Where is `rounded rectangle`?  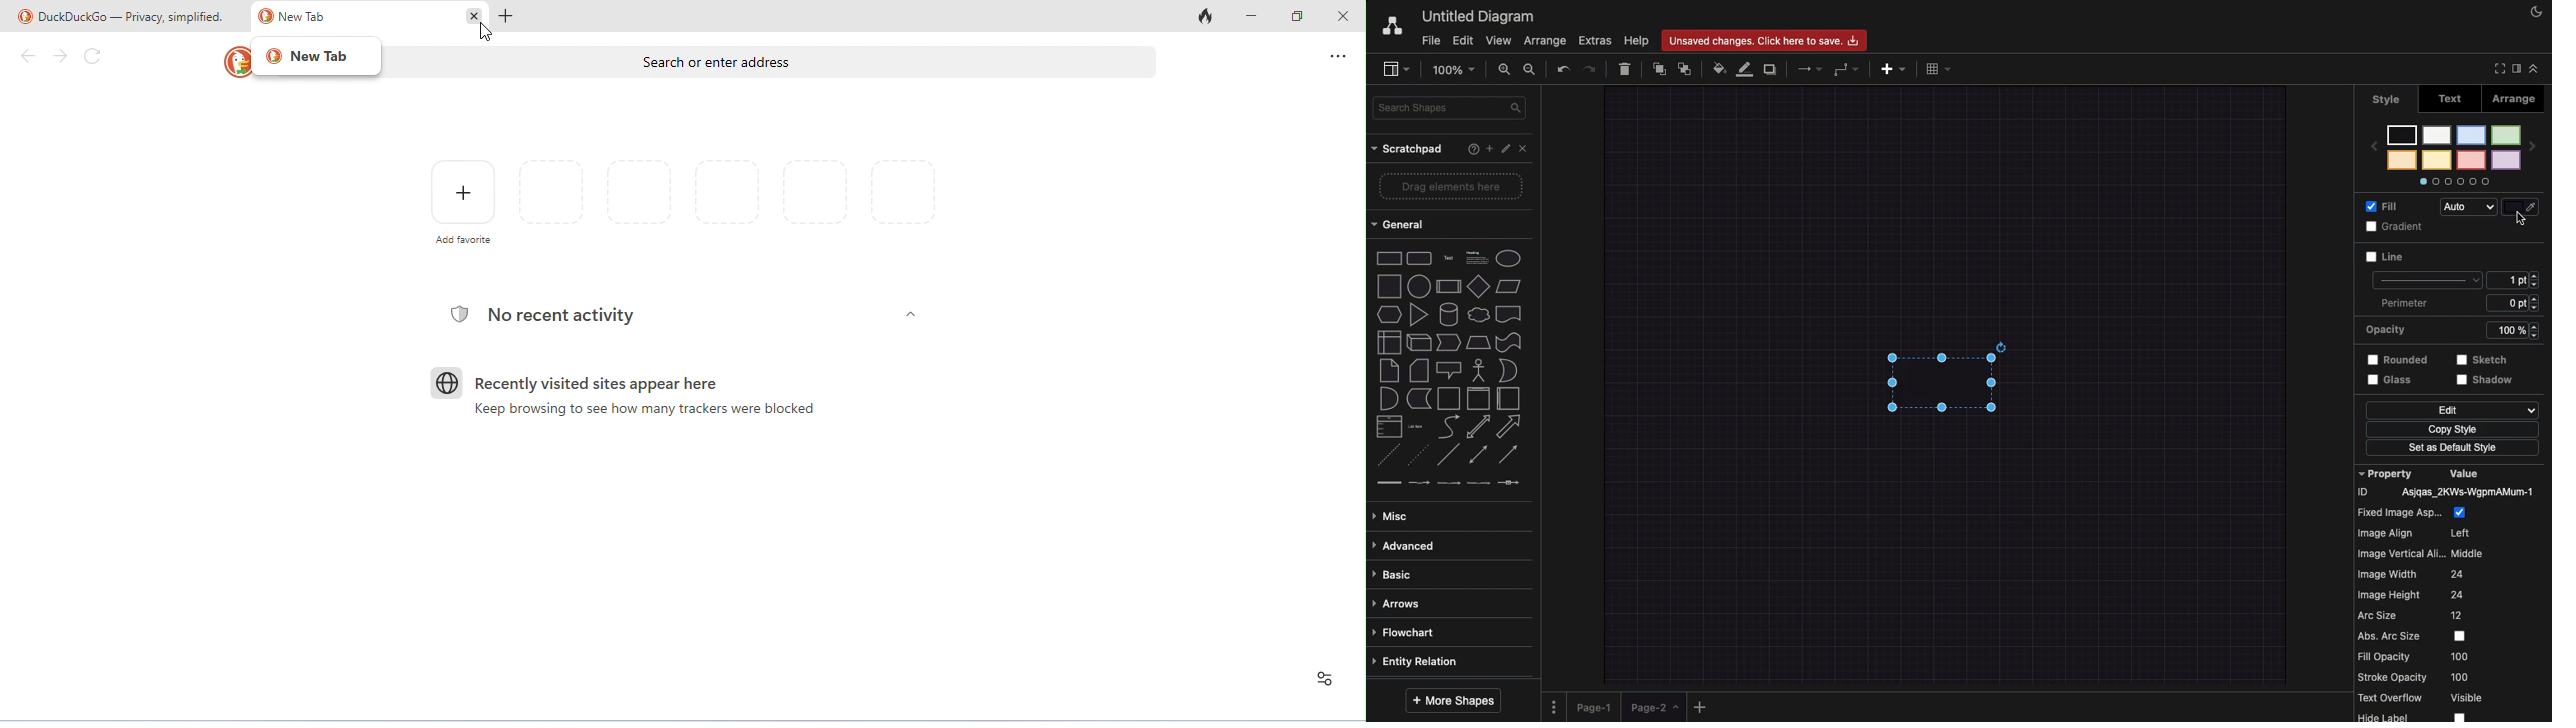 rounded rectangle is located at coordinates (1418, 256).